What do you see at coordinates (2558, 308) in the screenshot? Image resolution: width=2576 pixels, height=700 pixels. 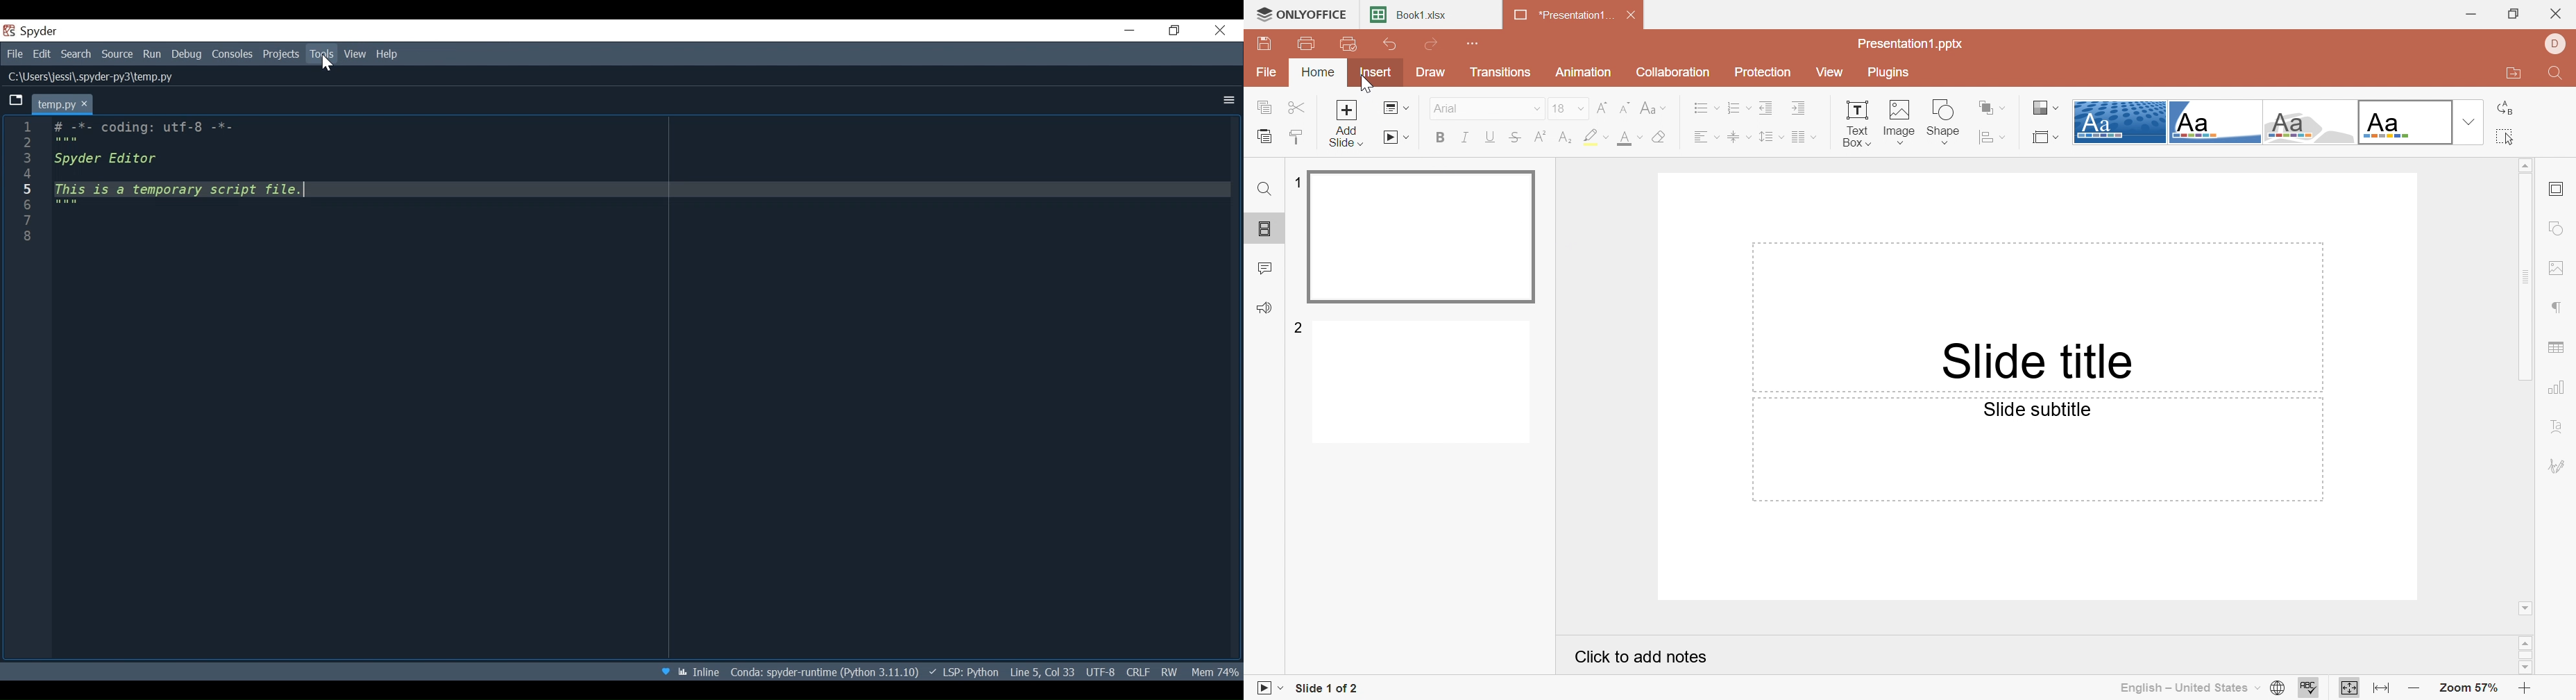 I see `Paragraph settings` at bounding box center [2558, 308].